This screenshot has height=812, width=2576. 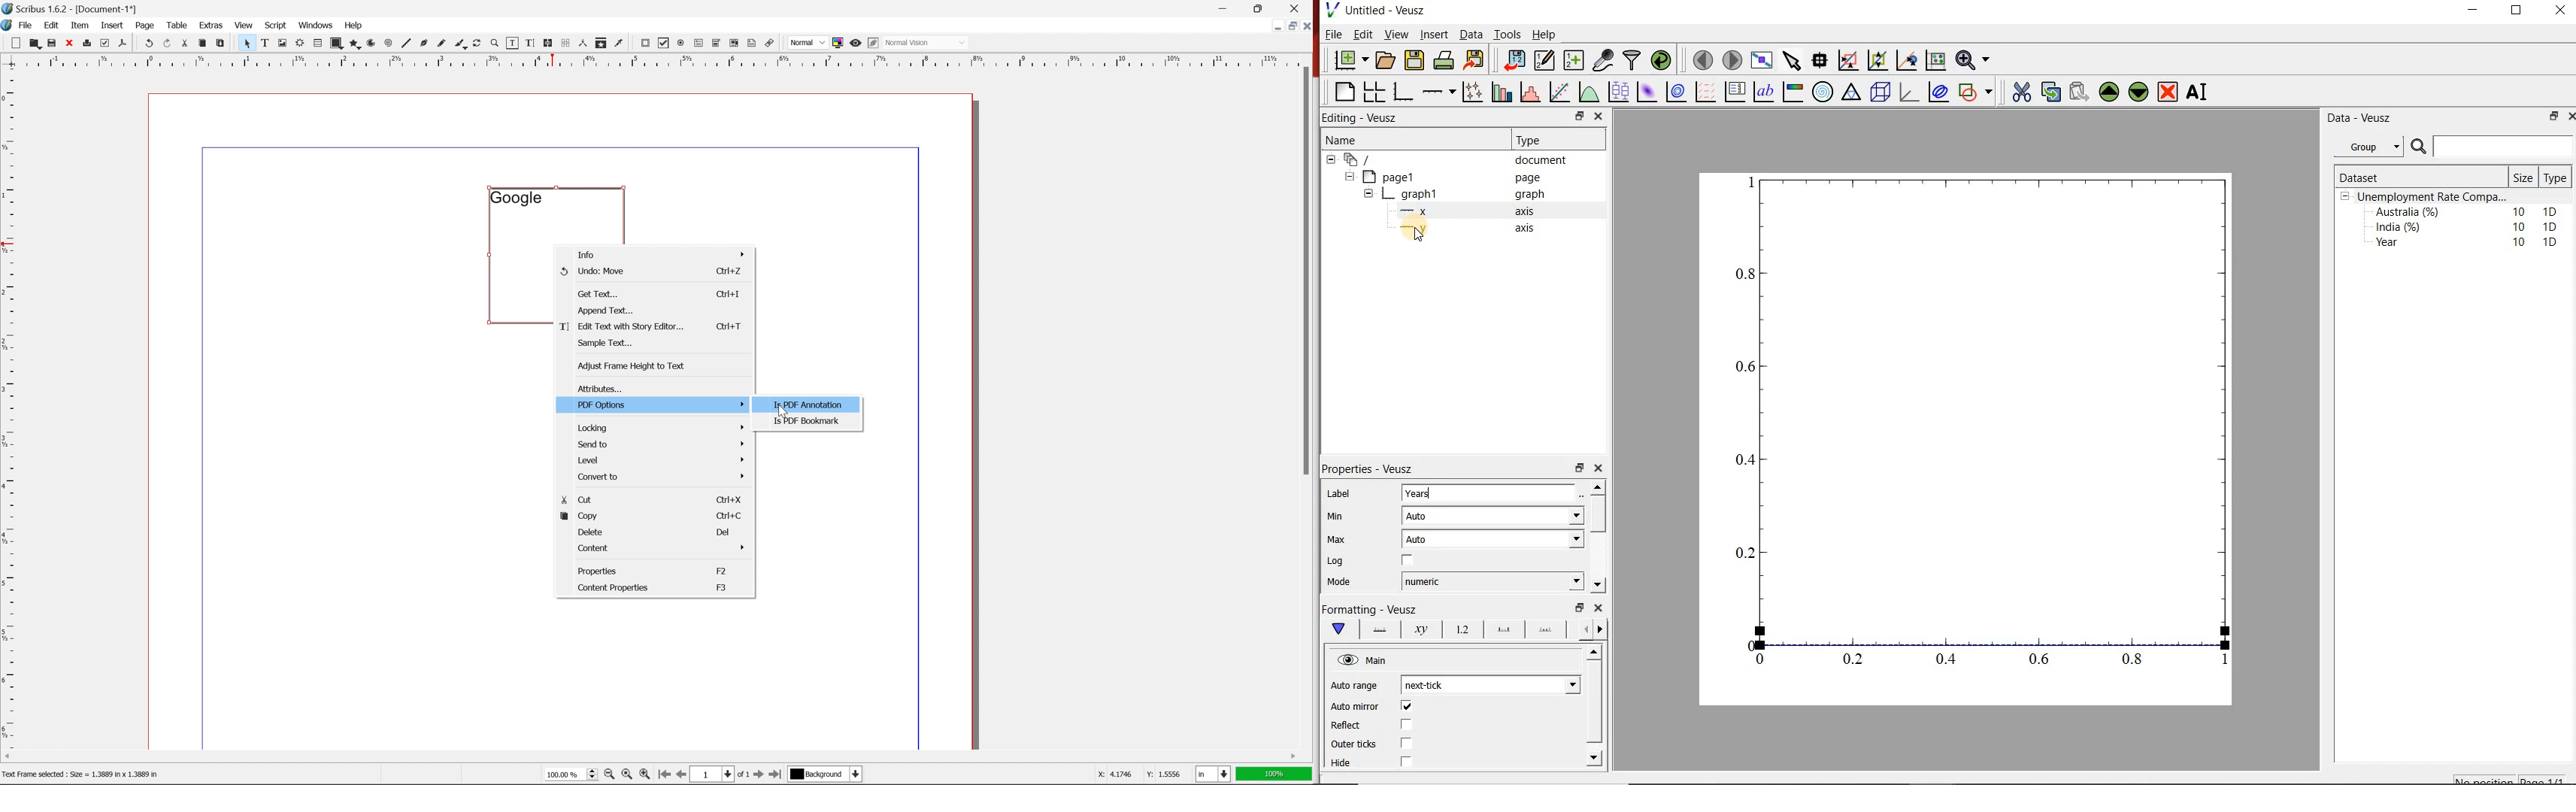 What do you see at coordinates (1849, 61) in the screenshot?
I see `click or draw rectangle on the zoom graph axes` at bounding box center [1849, 61].